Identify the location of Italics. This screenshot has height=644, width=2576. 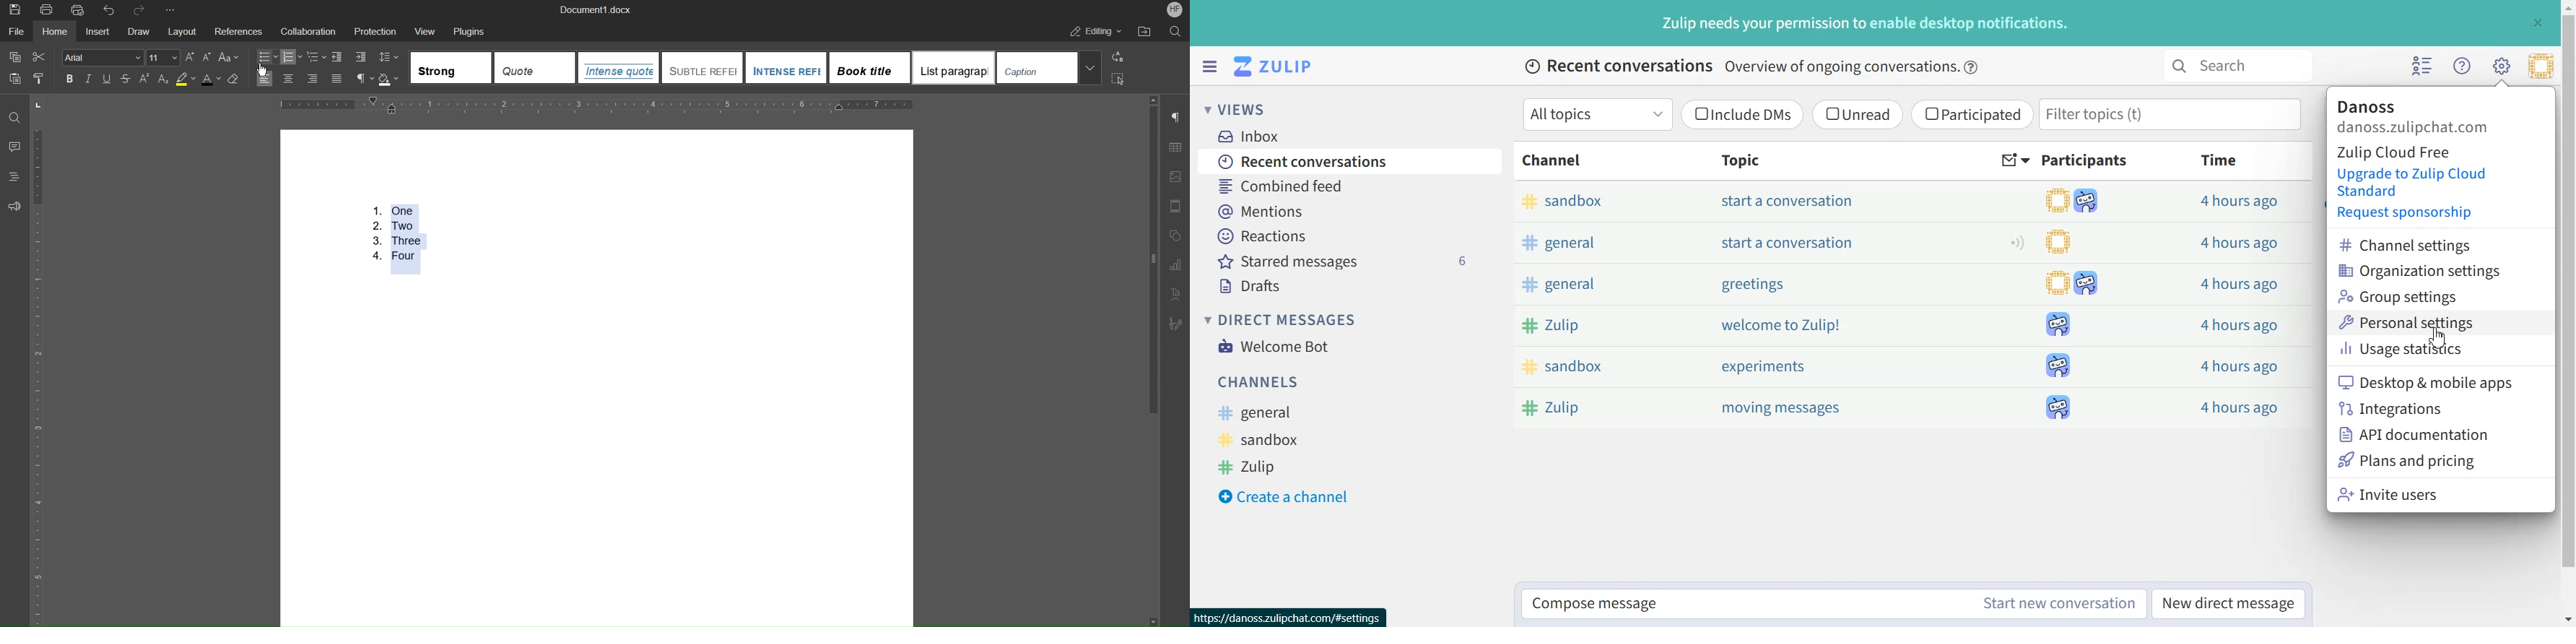
(87, 79).